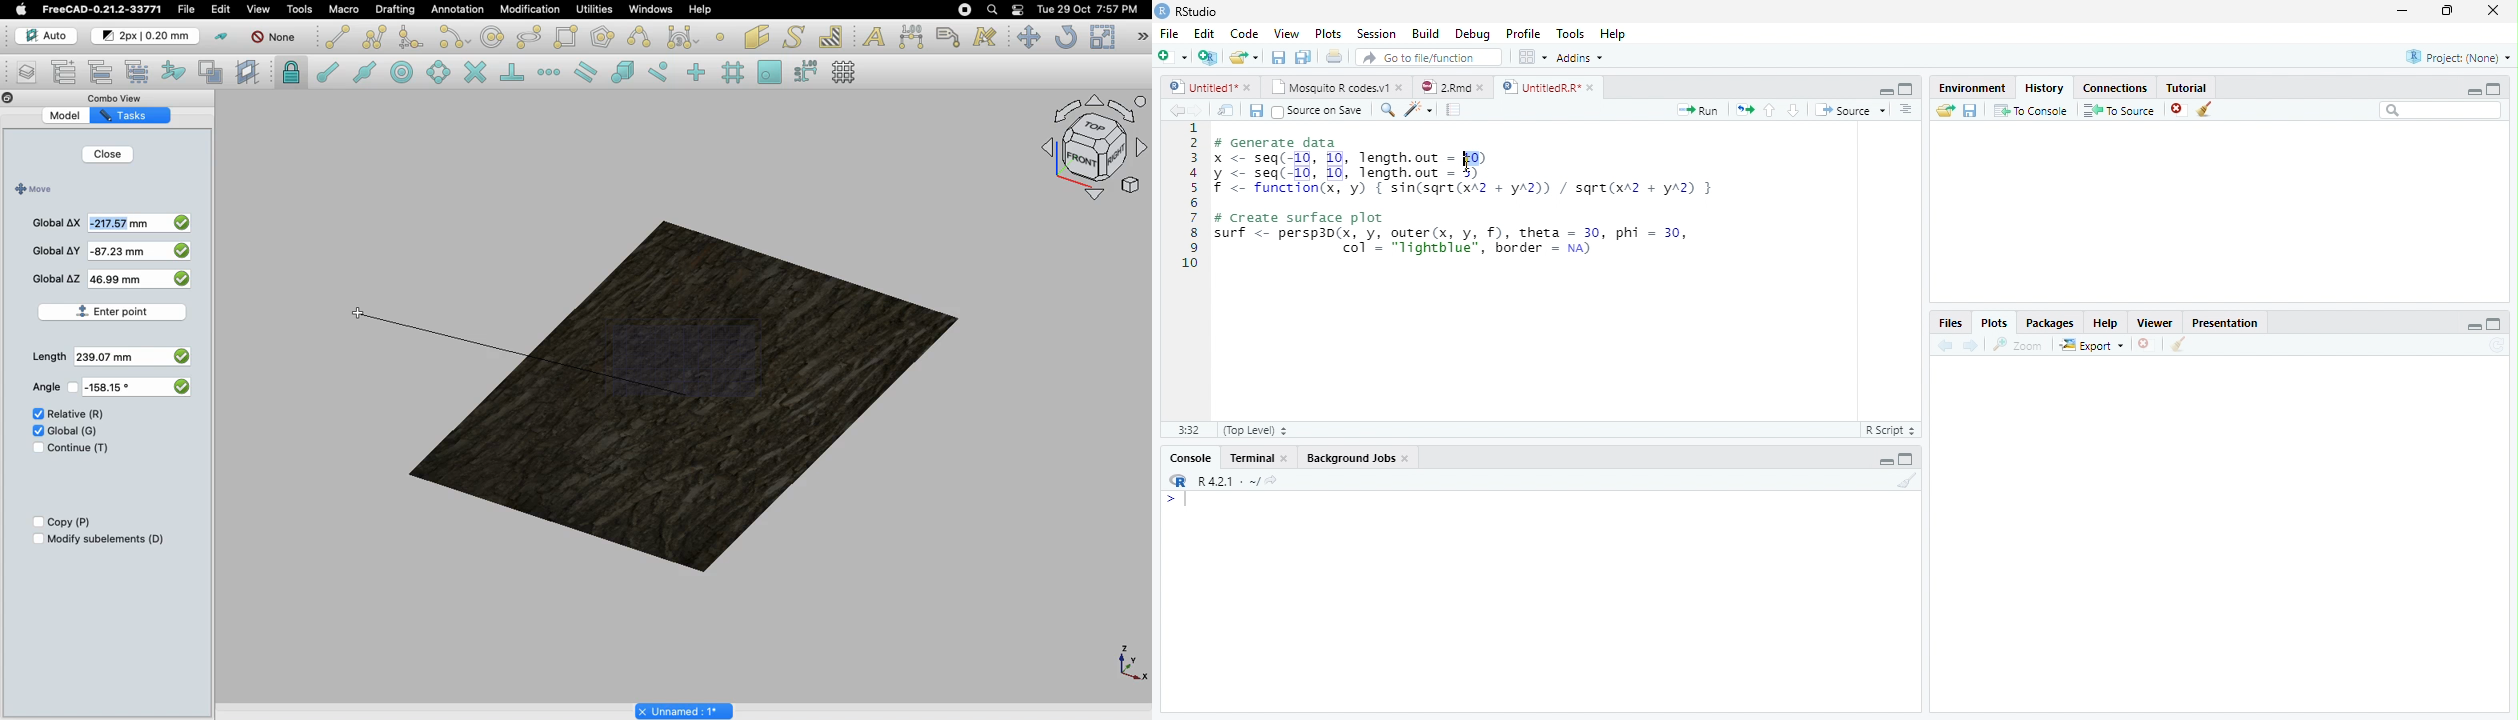  What do you see at coordinates (2474, 91) in the screenshot?
I see `minimize` at bounding box center [2474, 91].